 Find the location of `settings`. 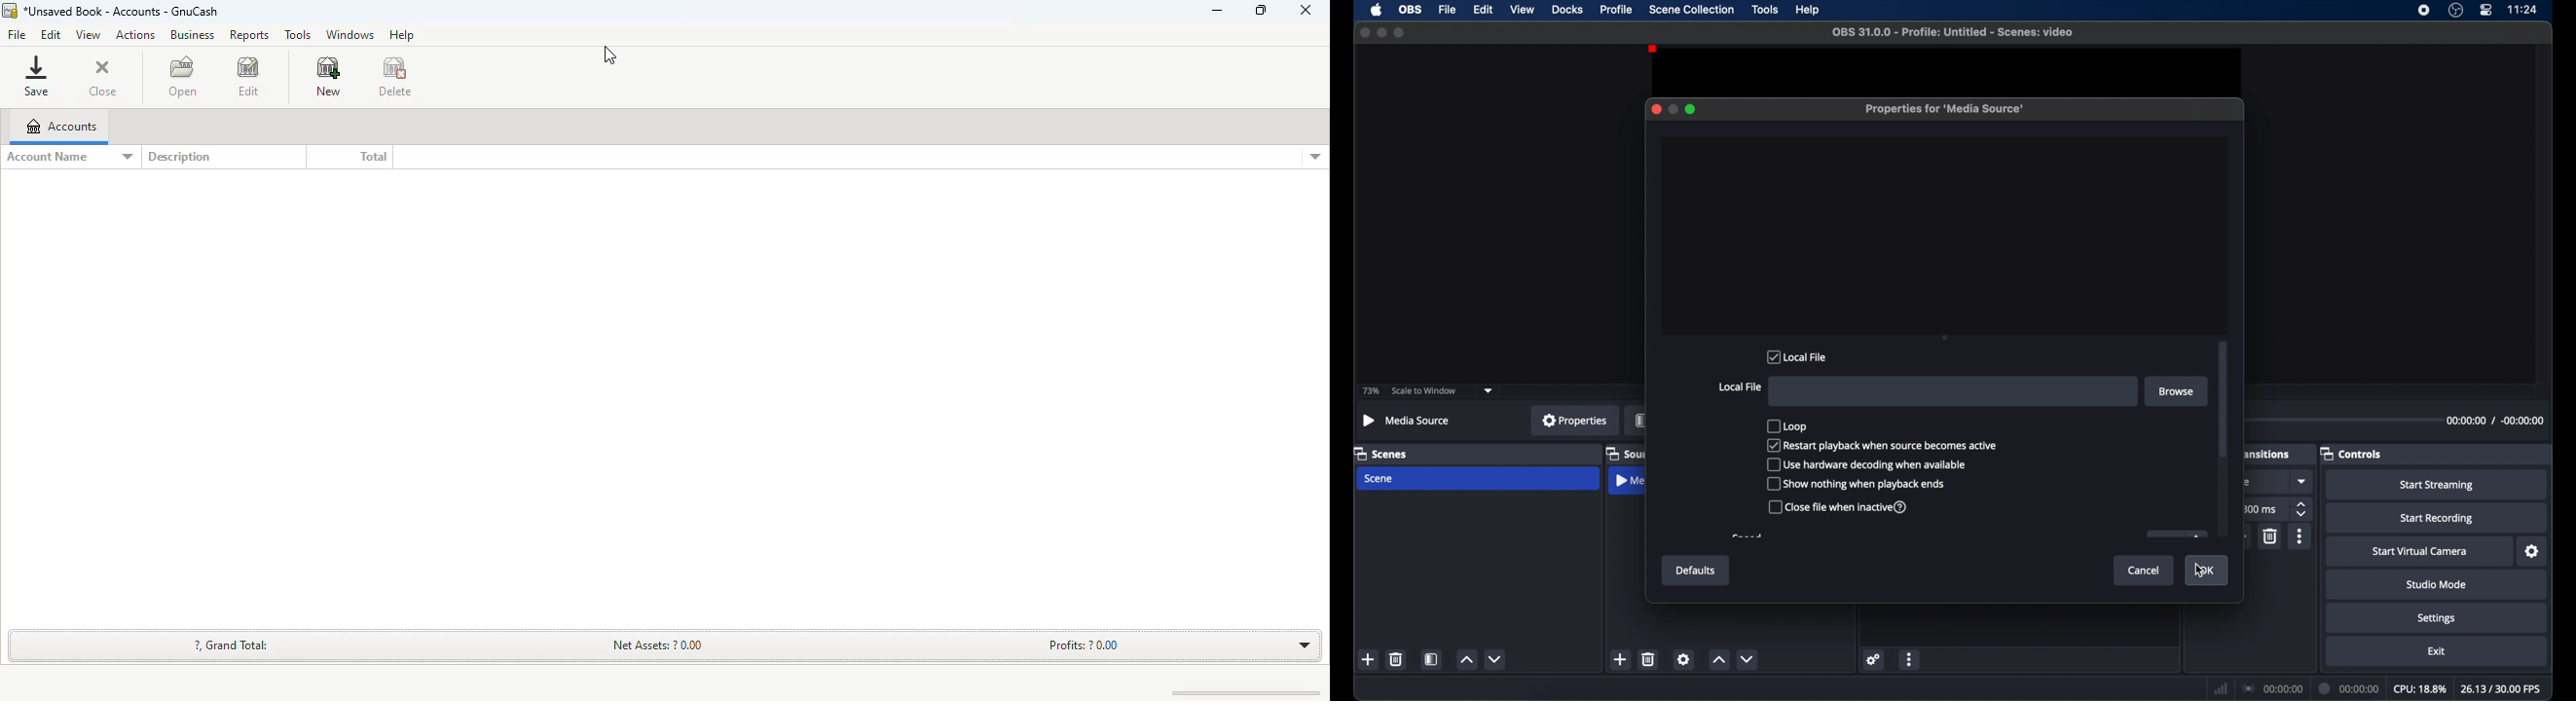

settings is located at coordinates (2533, 552).